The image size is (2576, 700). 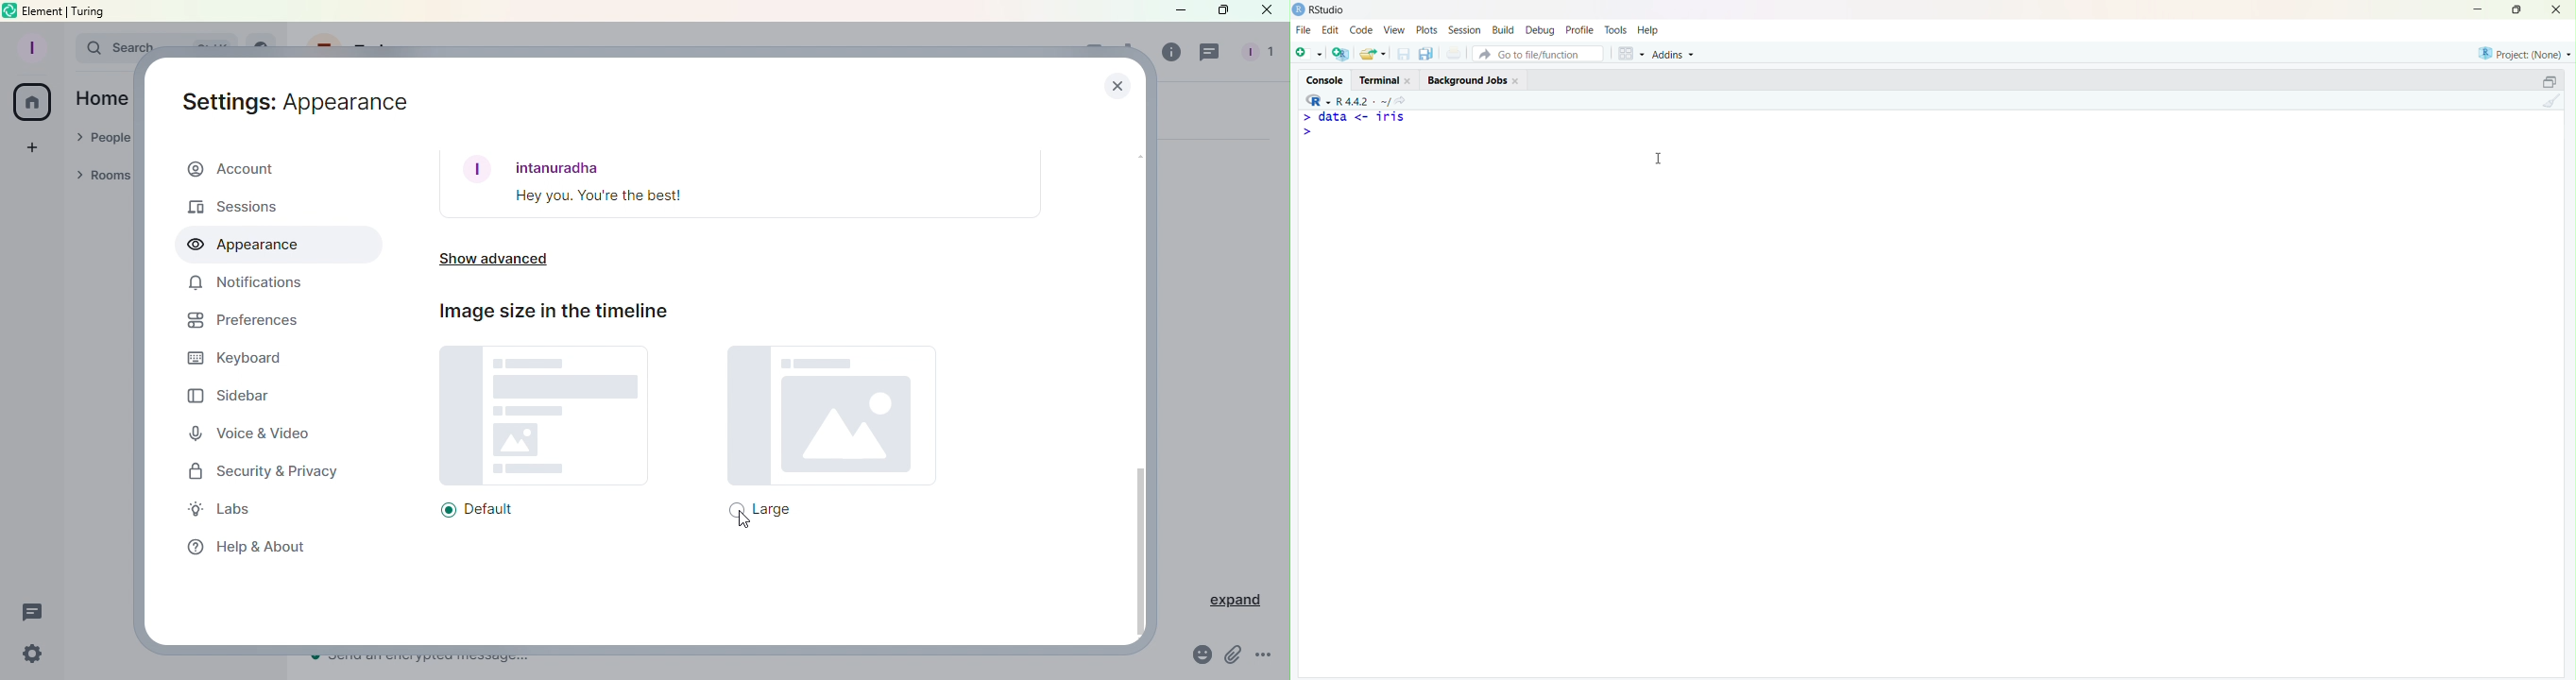 I want to click on Code, so click(x=1360, y=30).